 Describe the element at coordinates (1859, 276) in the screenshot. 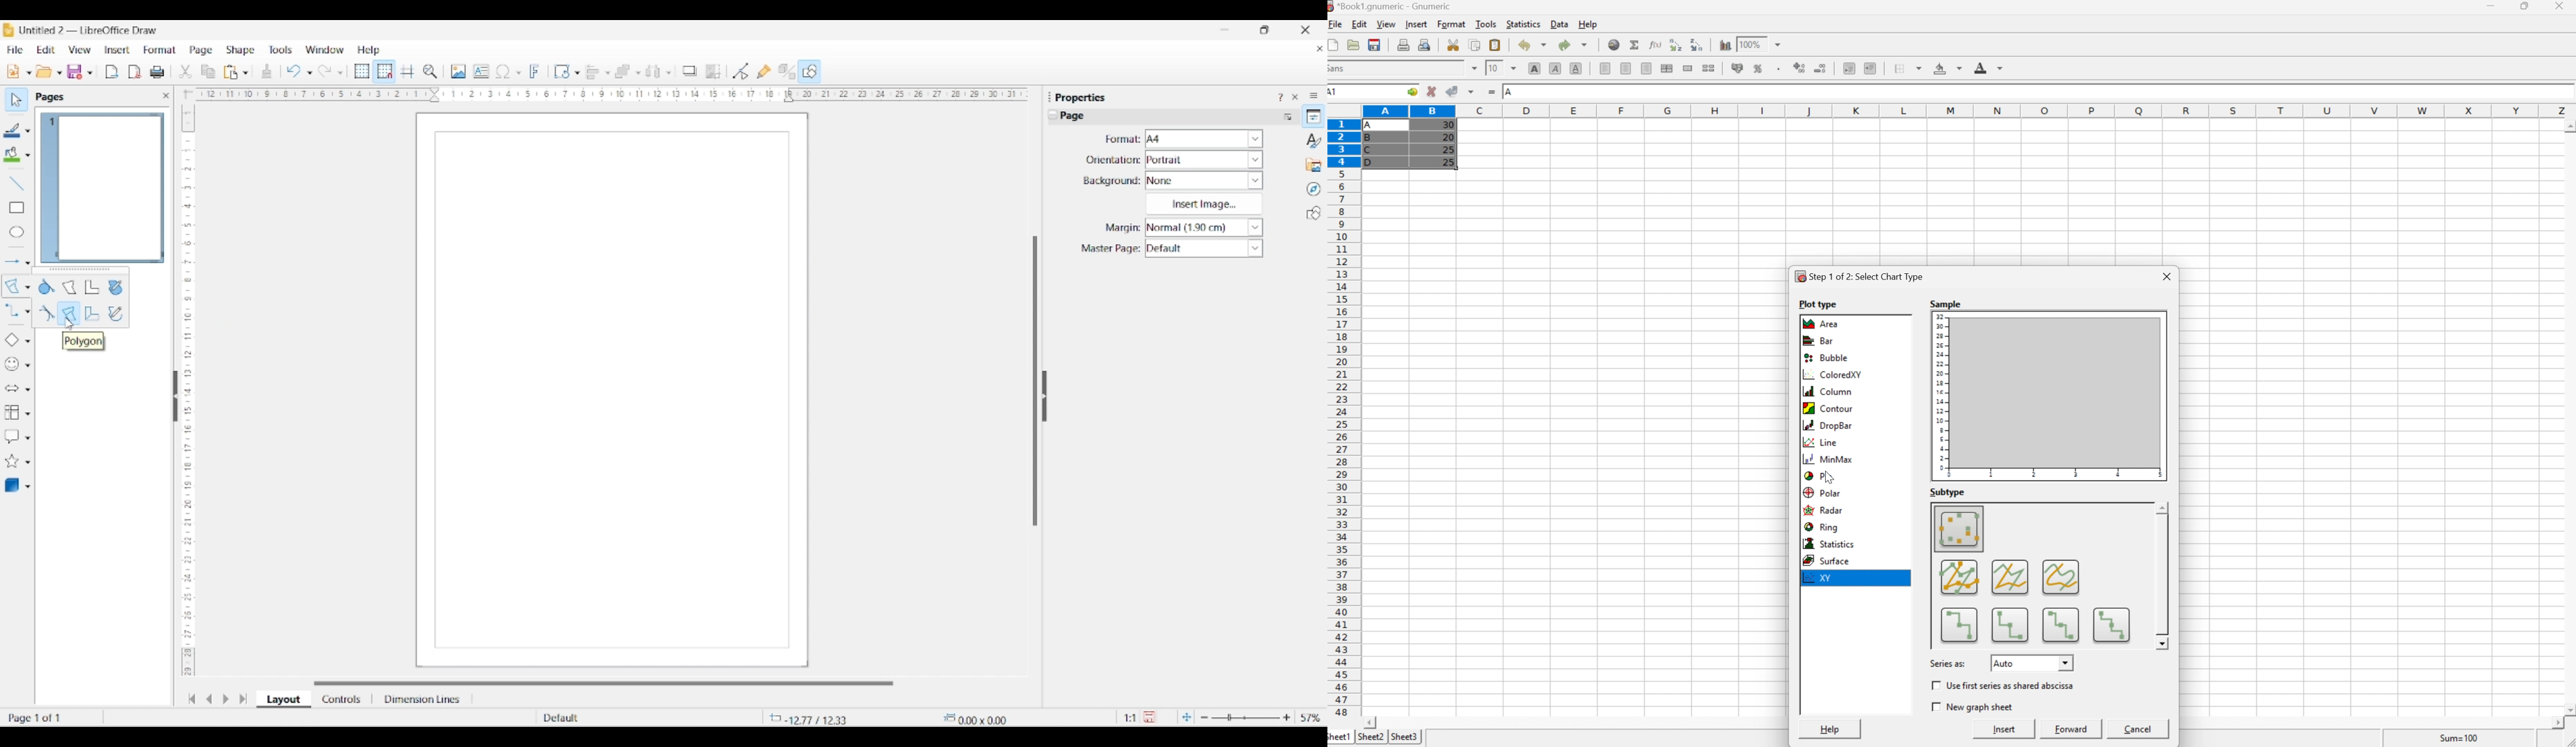

I see `Step 1 of 2: Select Chart Type` at that location.